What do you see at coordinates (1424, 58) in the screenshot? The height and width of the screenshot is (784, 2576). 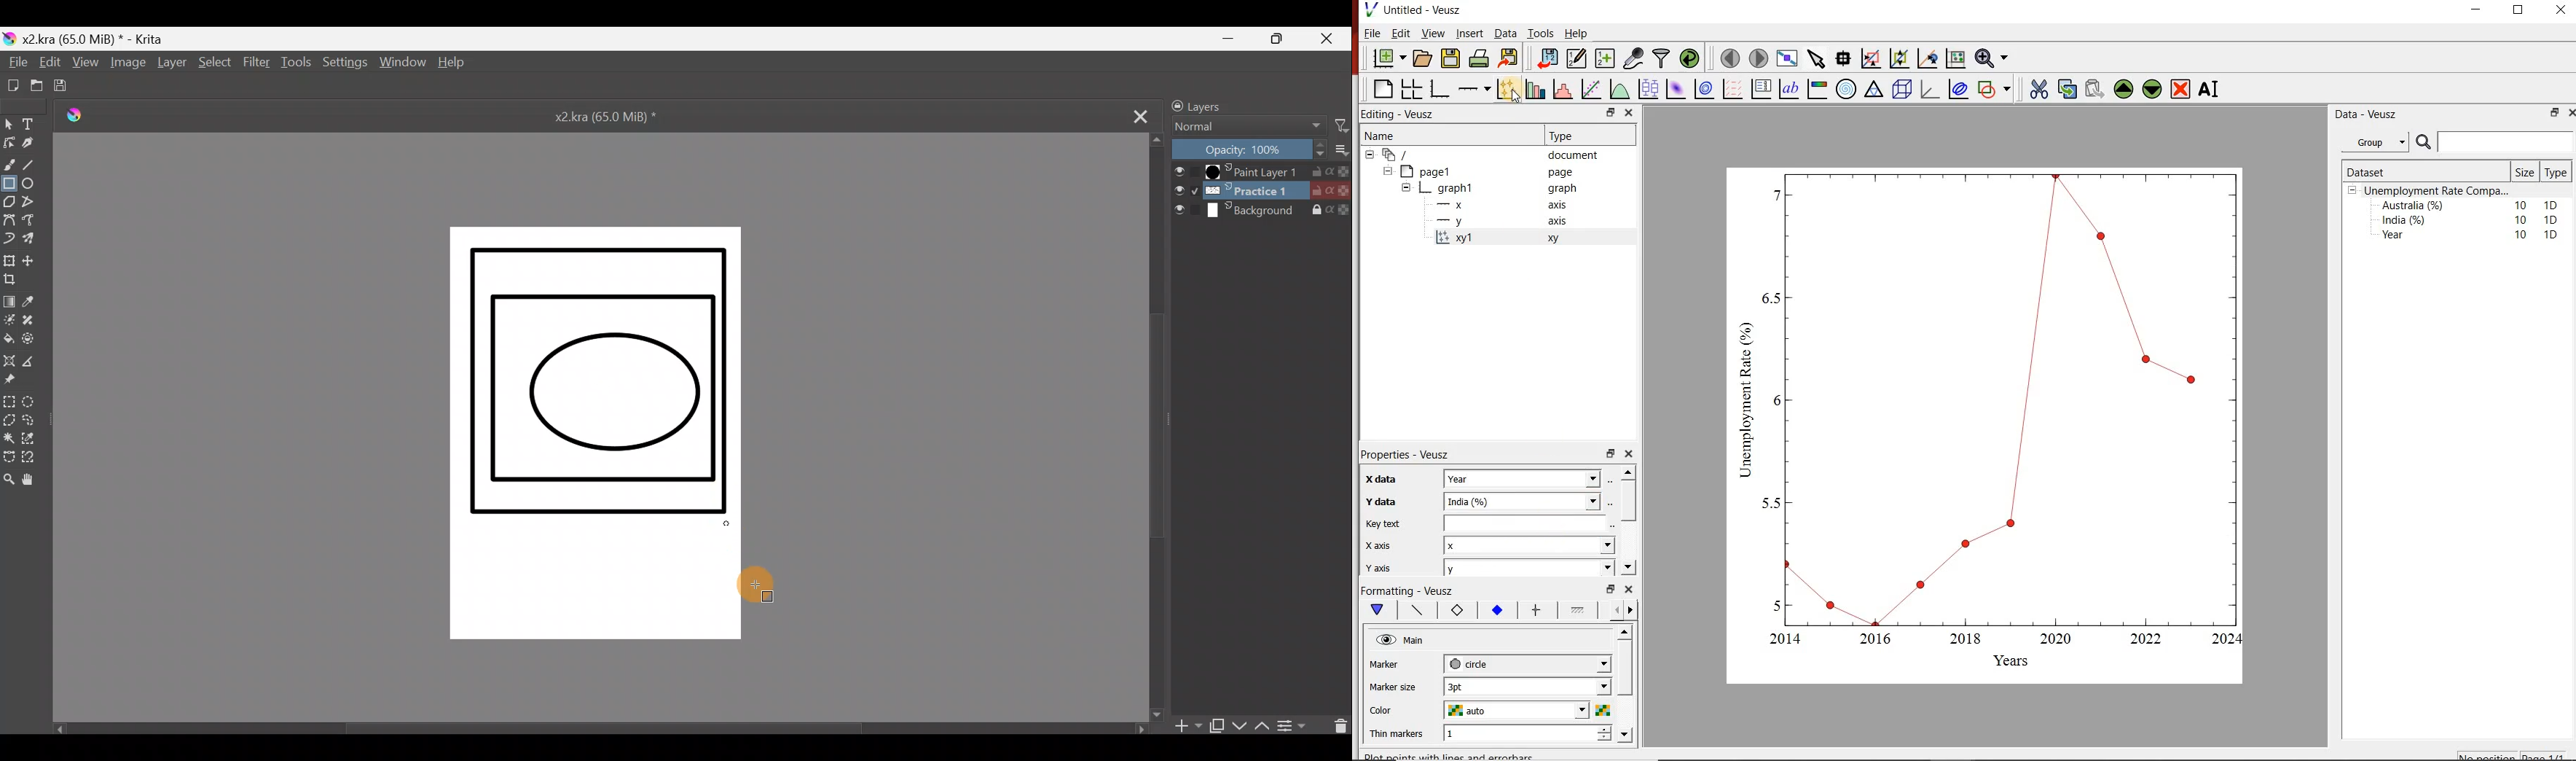 I see `open document` at bounding box center [1424, 58].